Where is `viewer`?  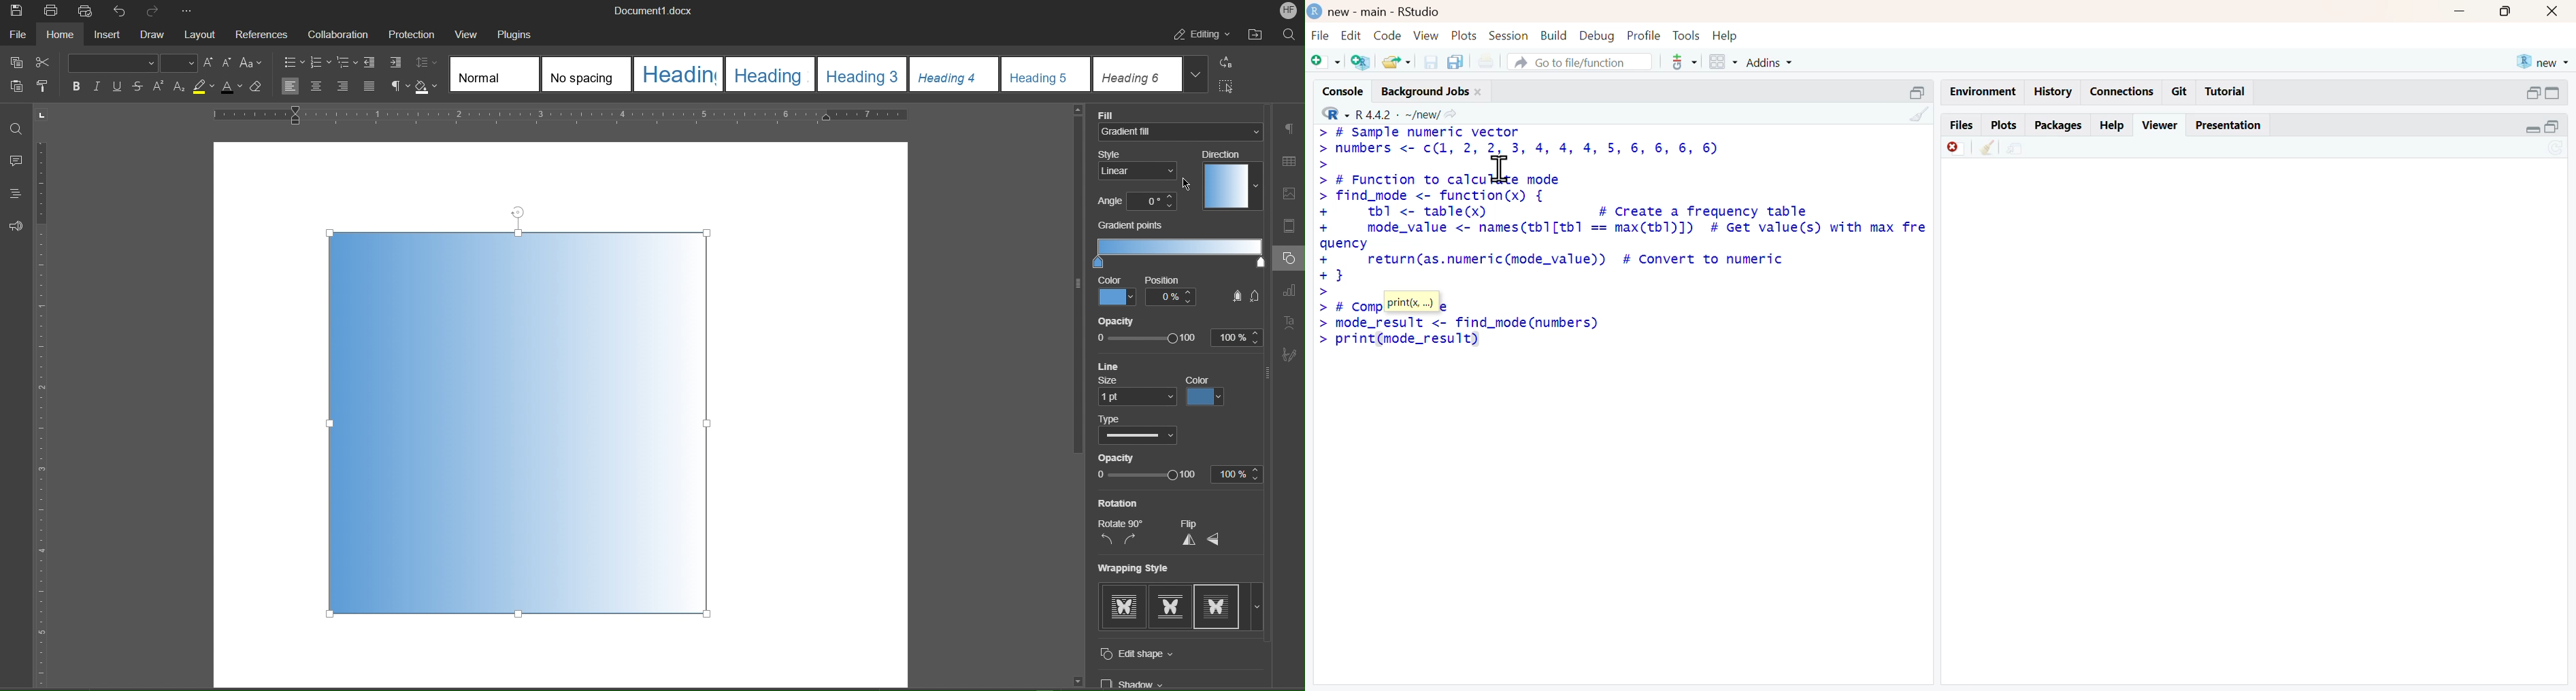 viewer is located at coordinates (2161, 125).